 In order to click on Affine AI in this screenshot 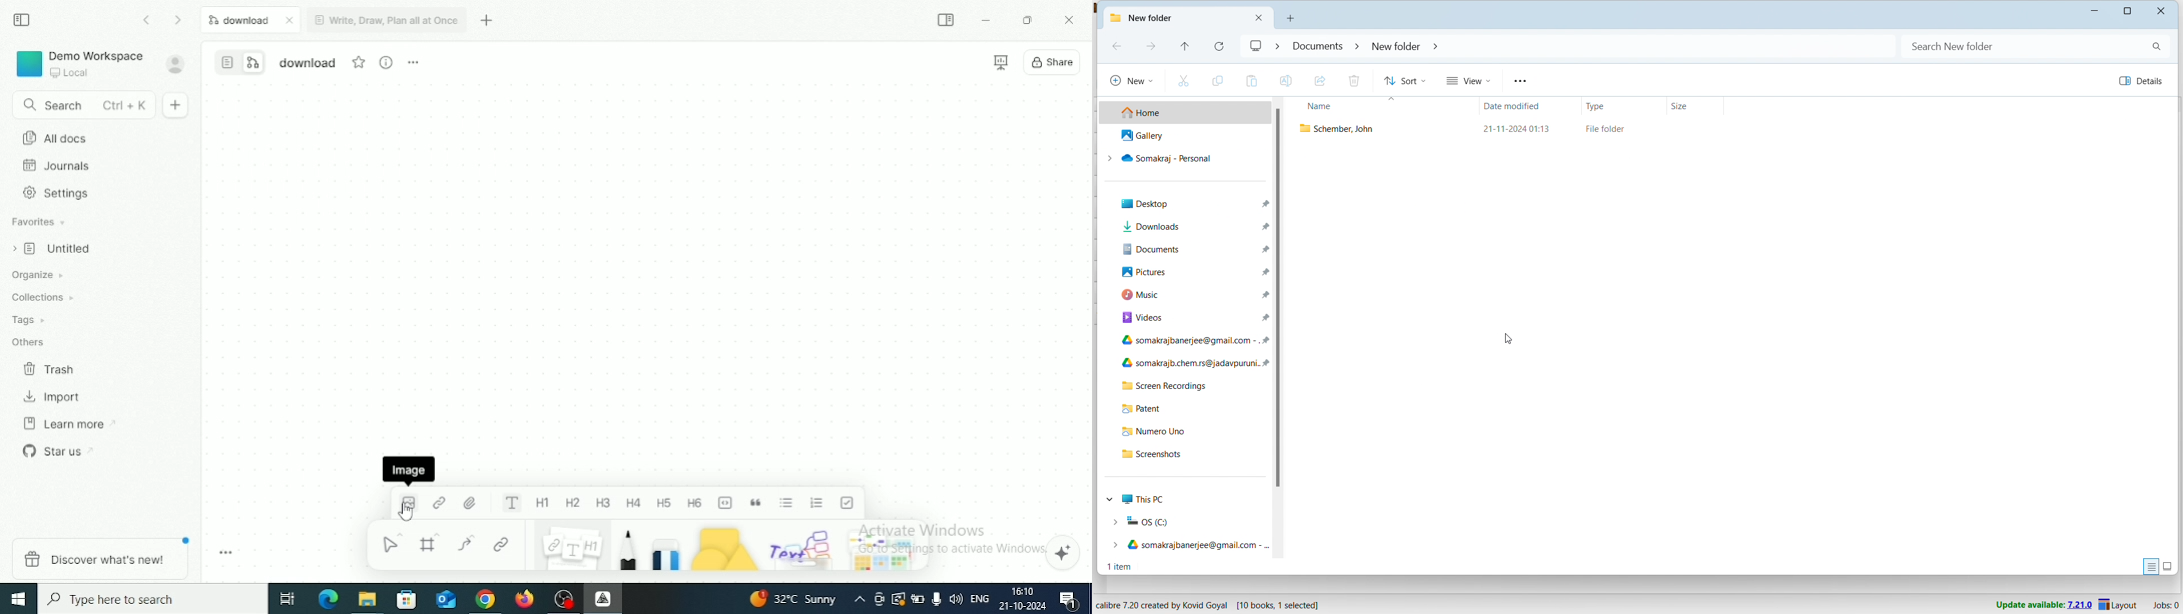, I will do `click(1064, 552)`.